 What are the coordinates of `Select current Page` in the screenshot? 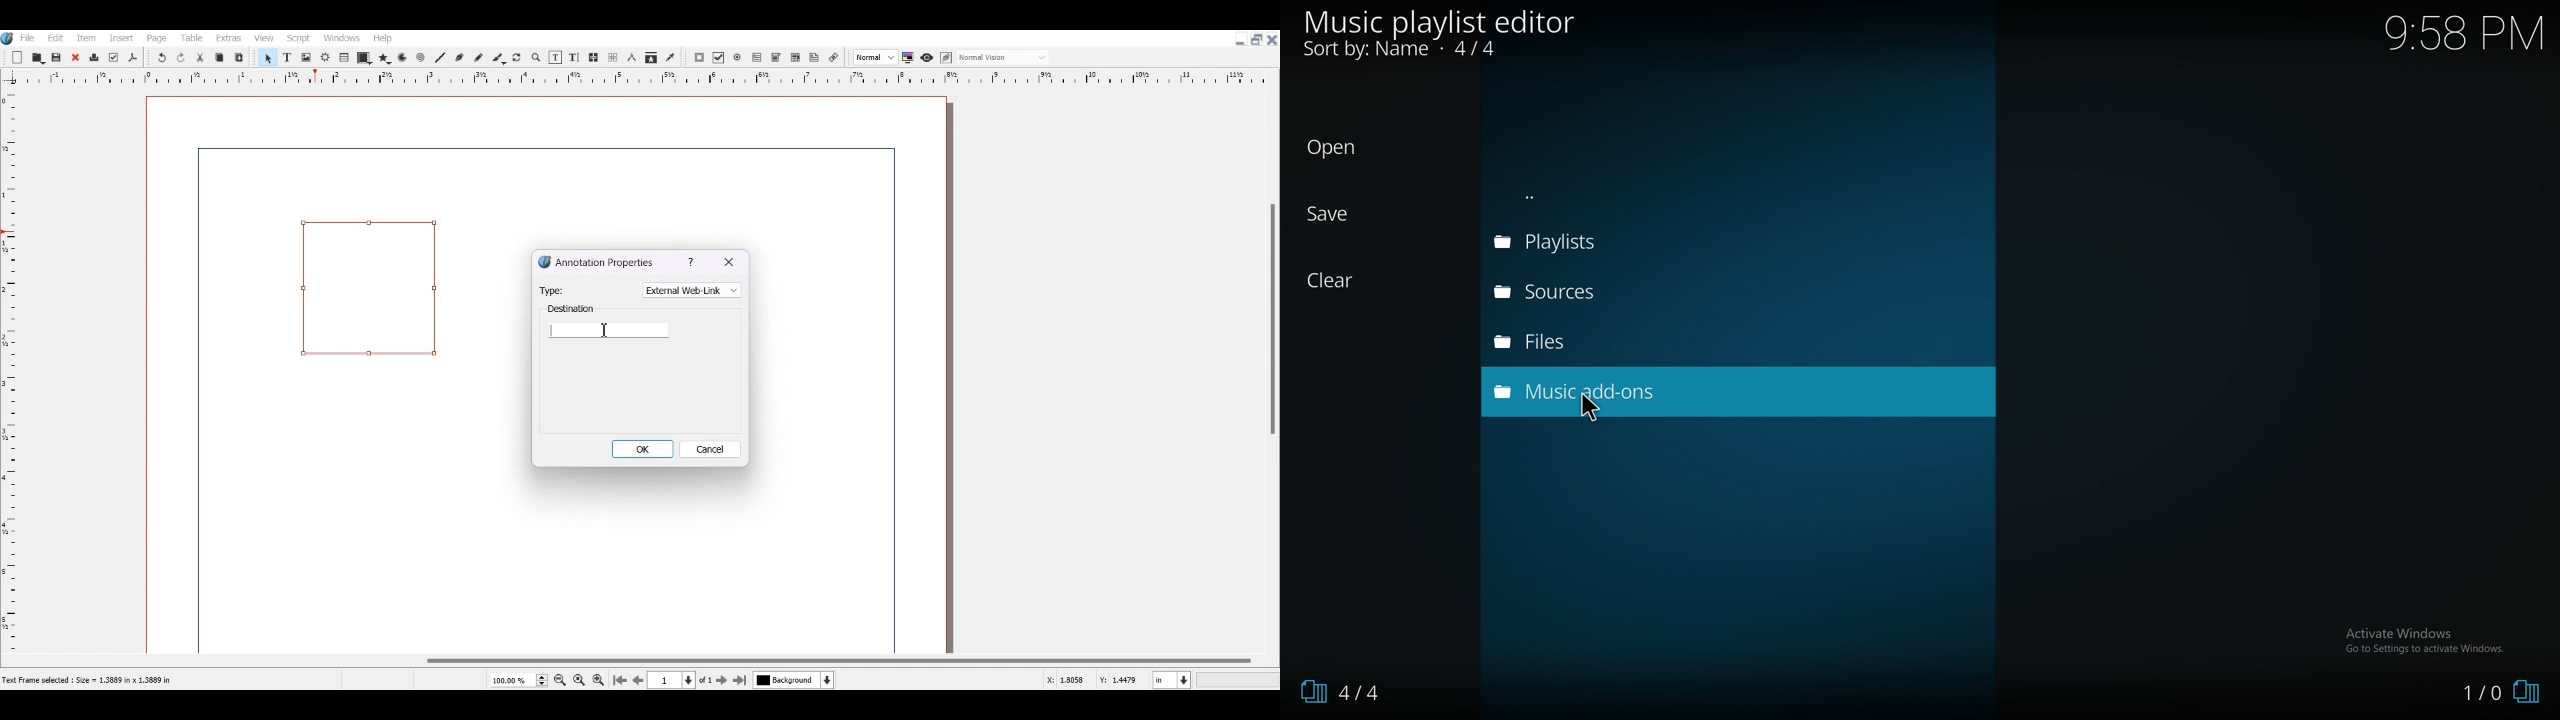 It's located at (684, 680).